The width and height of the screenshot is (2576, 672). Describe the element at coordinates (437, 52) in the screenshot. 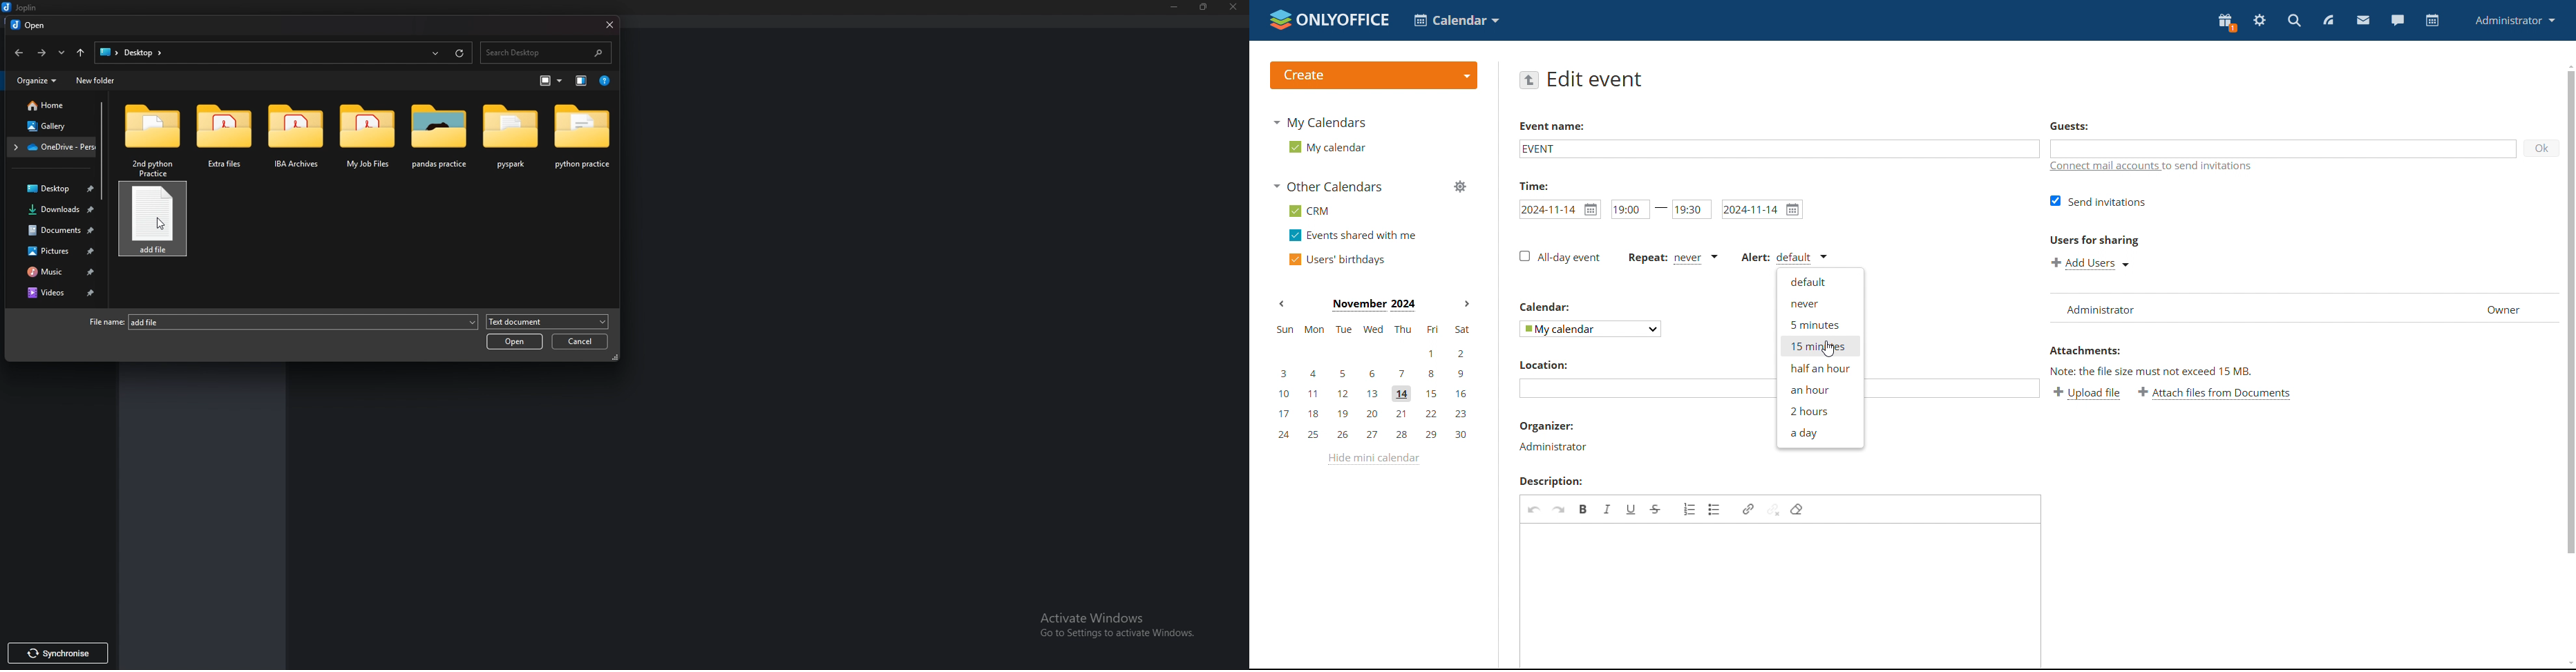

I see `Recent` at that location.